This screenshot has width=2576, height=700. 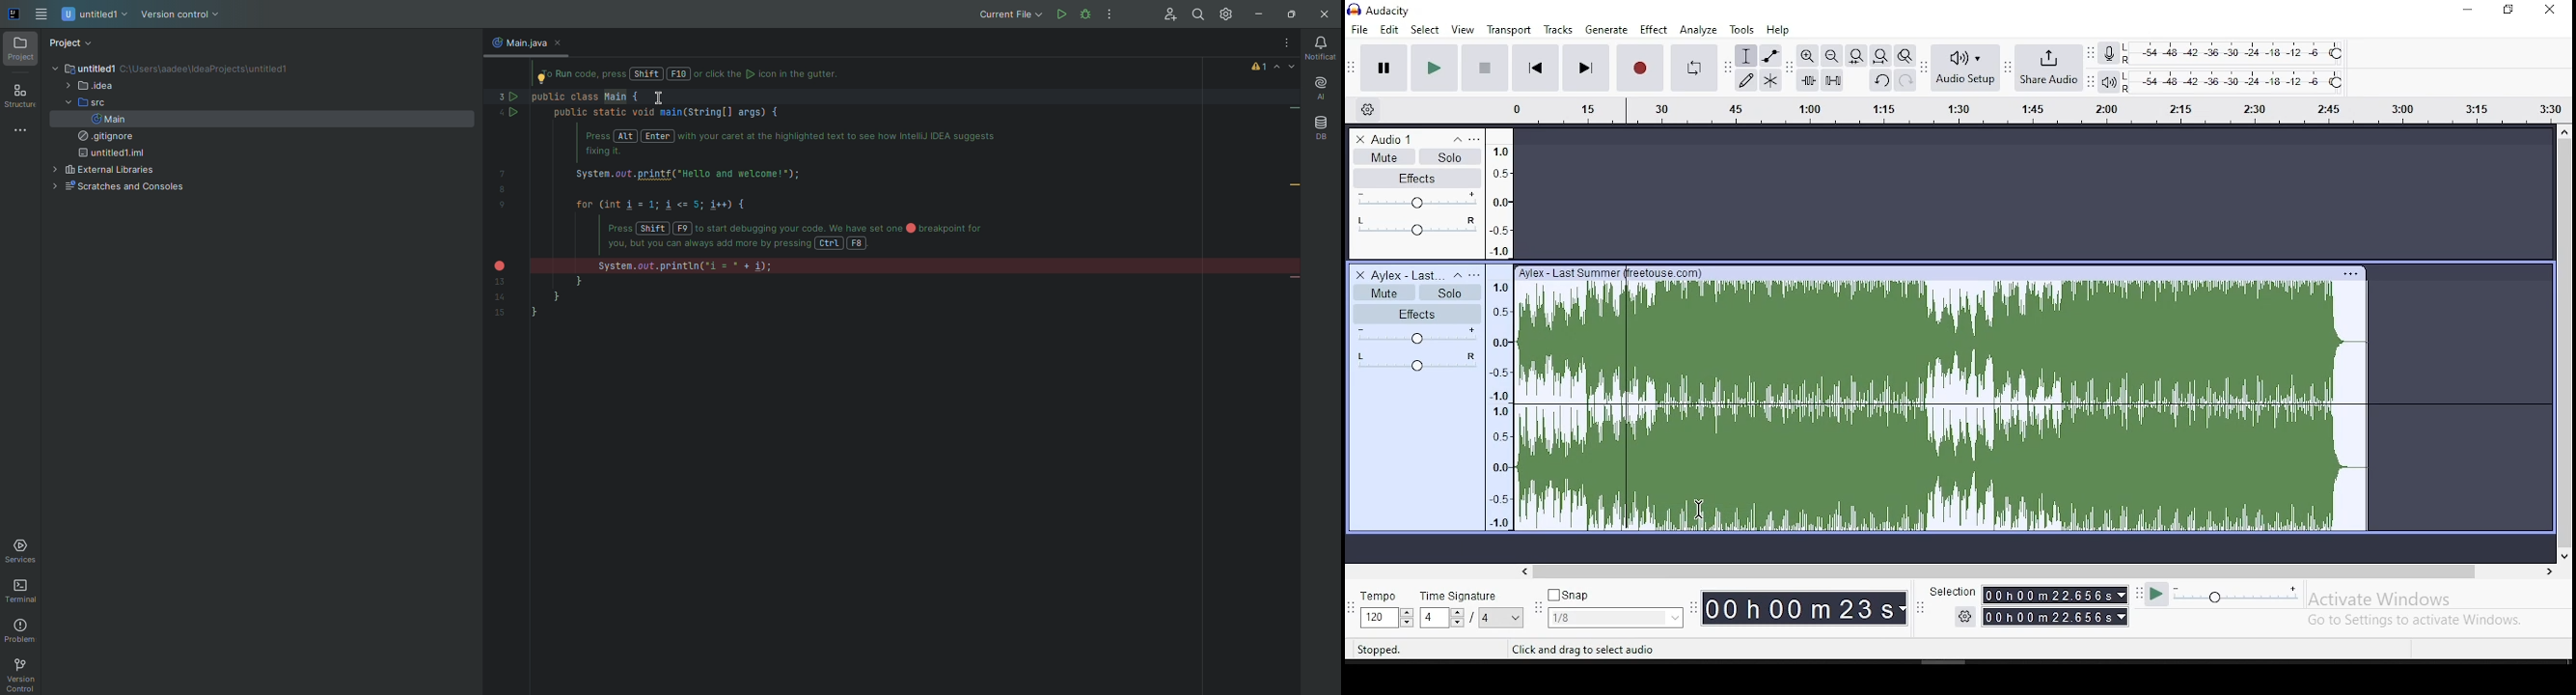 What do you see at coordinates (1558, 29) in the screenshot?
I see `tracks` at bounding box center [1558, 29].